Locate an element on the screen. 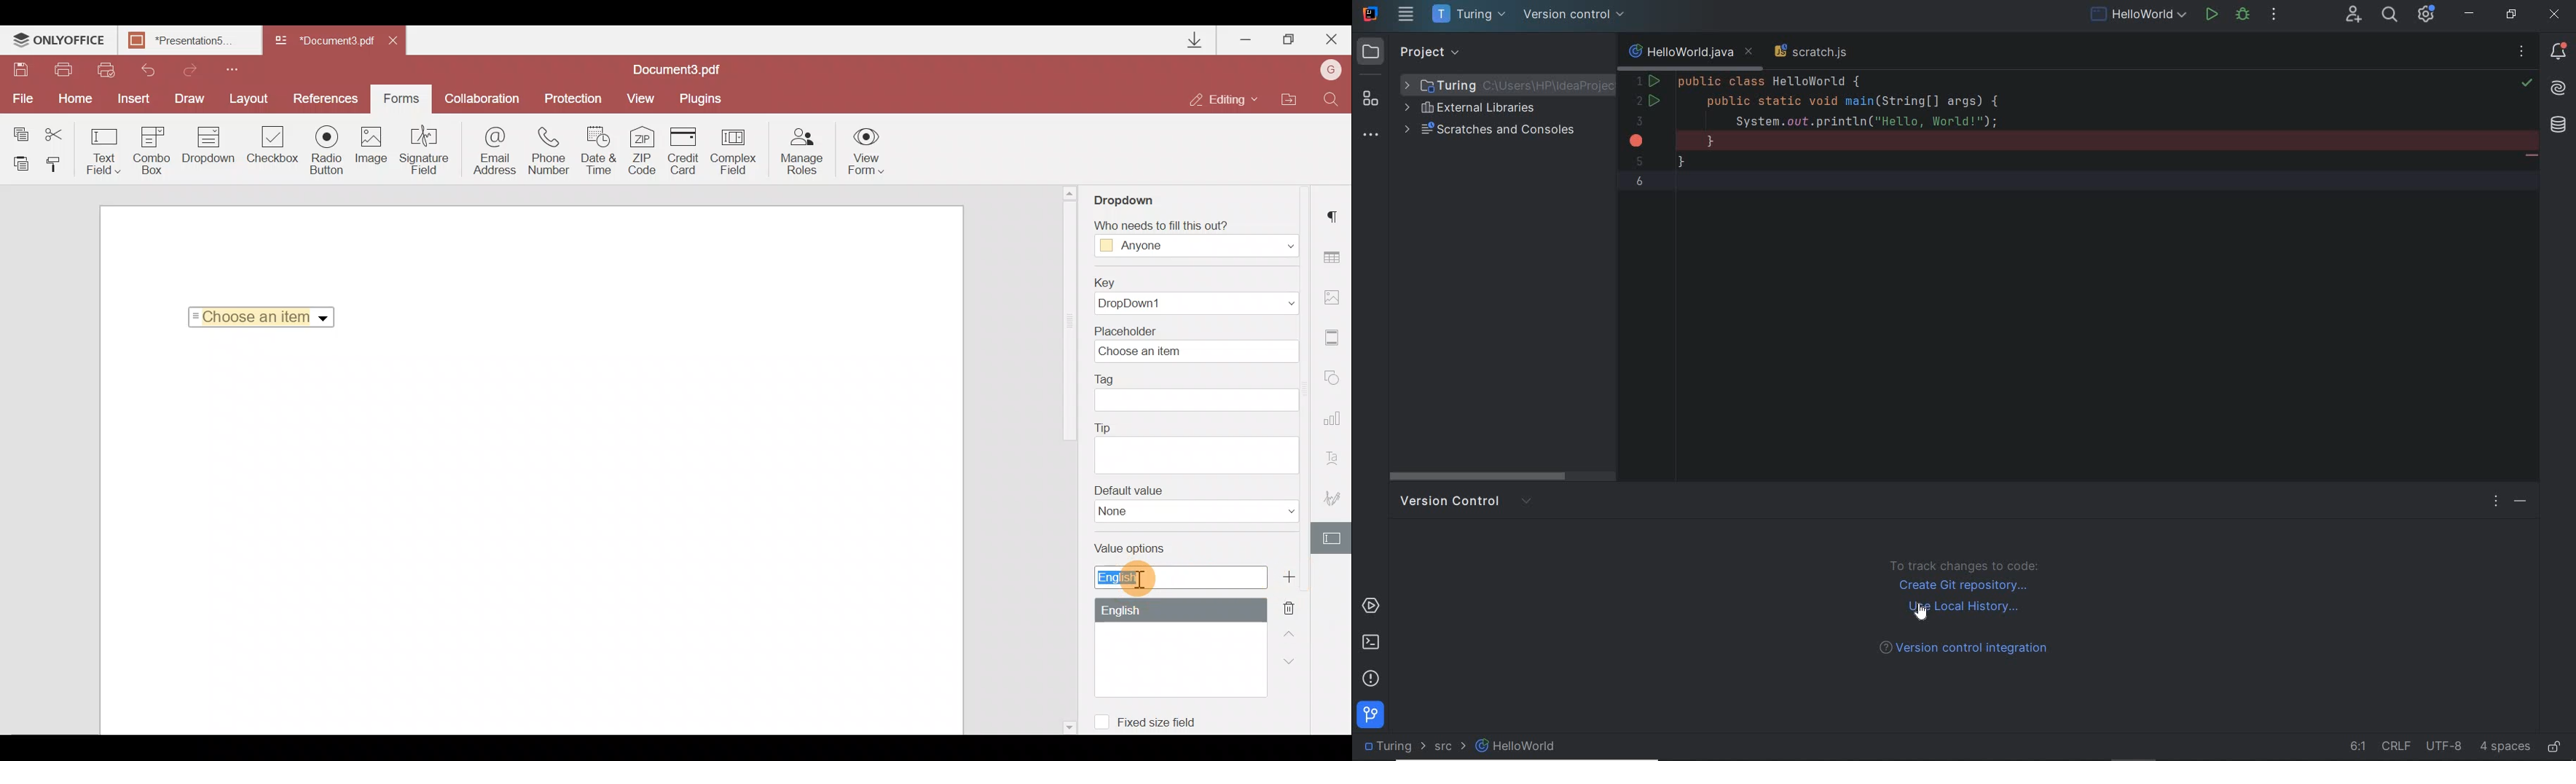  Account name is located at coordinates (1327, 71).